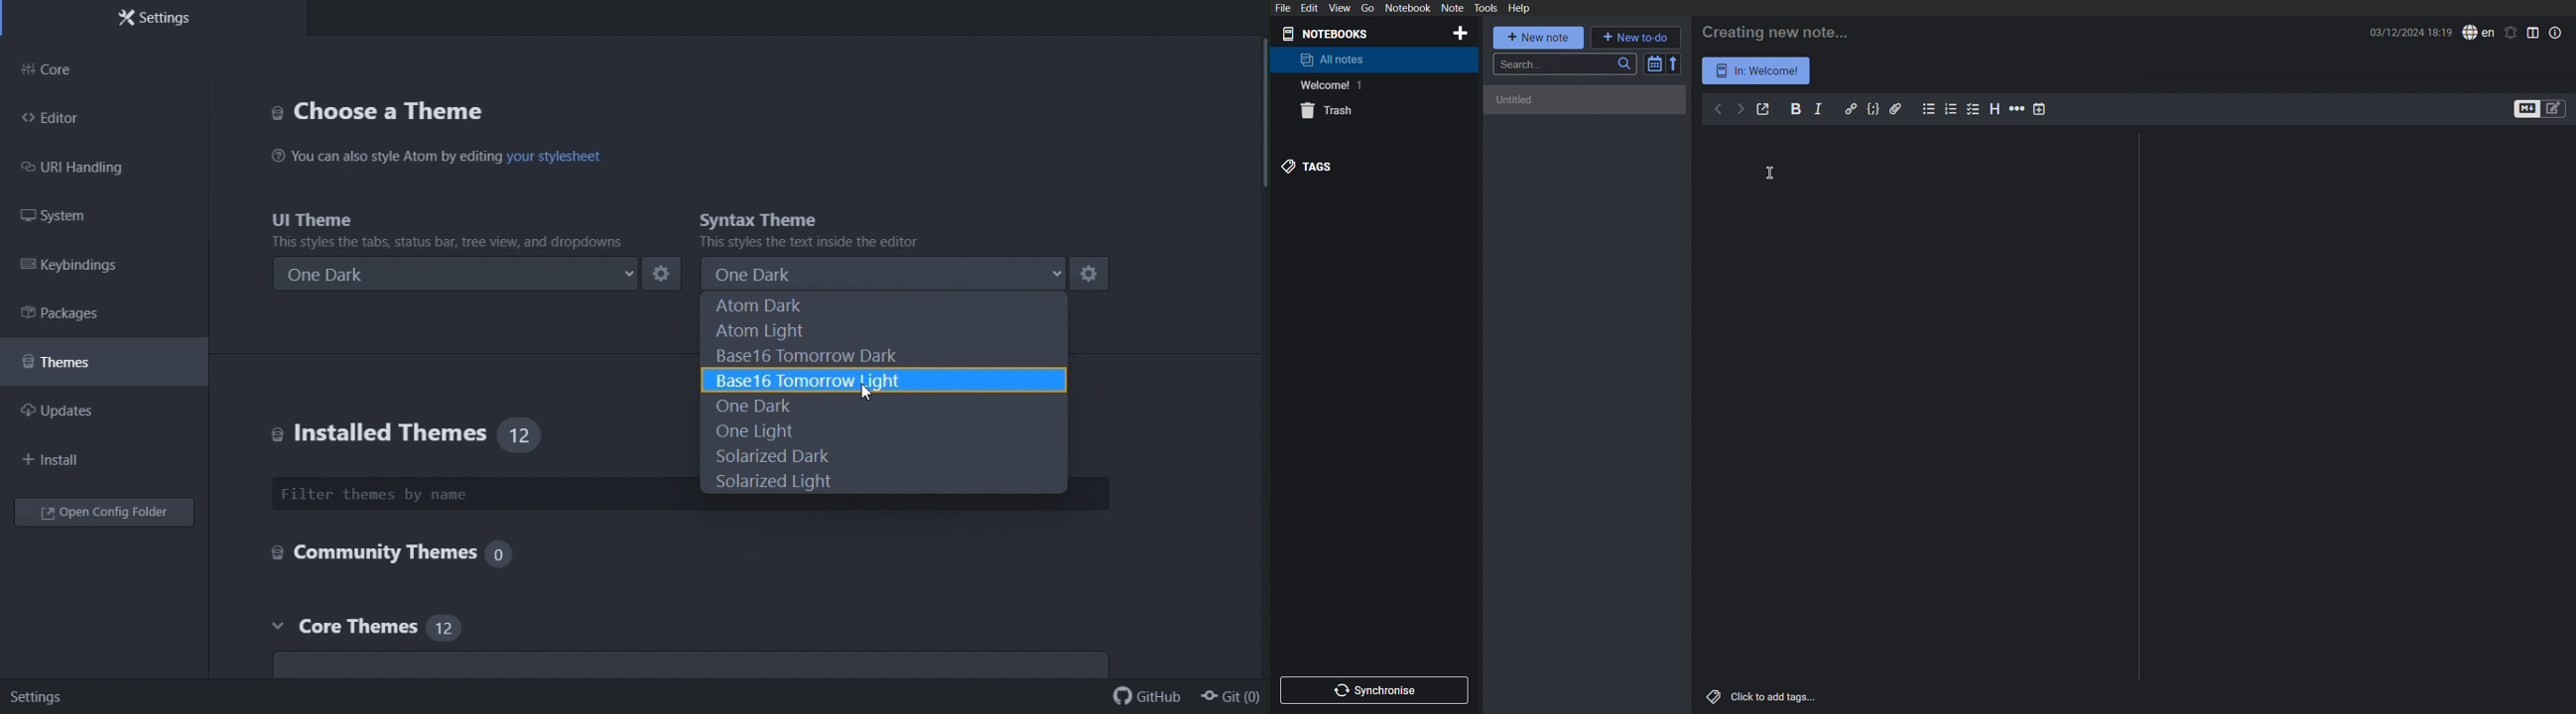 The height and width of the screenshot is (728, 2576). What do you see at coordinates (70, 411) in the screenshot?
I see `Updates` at bounding box center [70, 411].